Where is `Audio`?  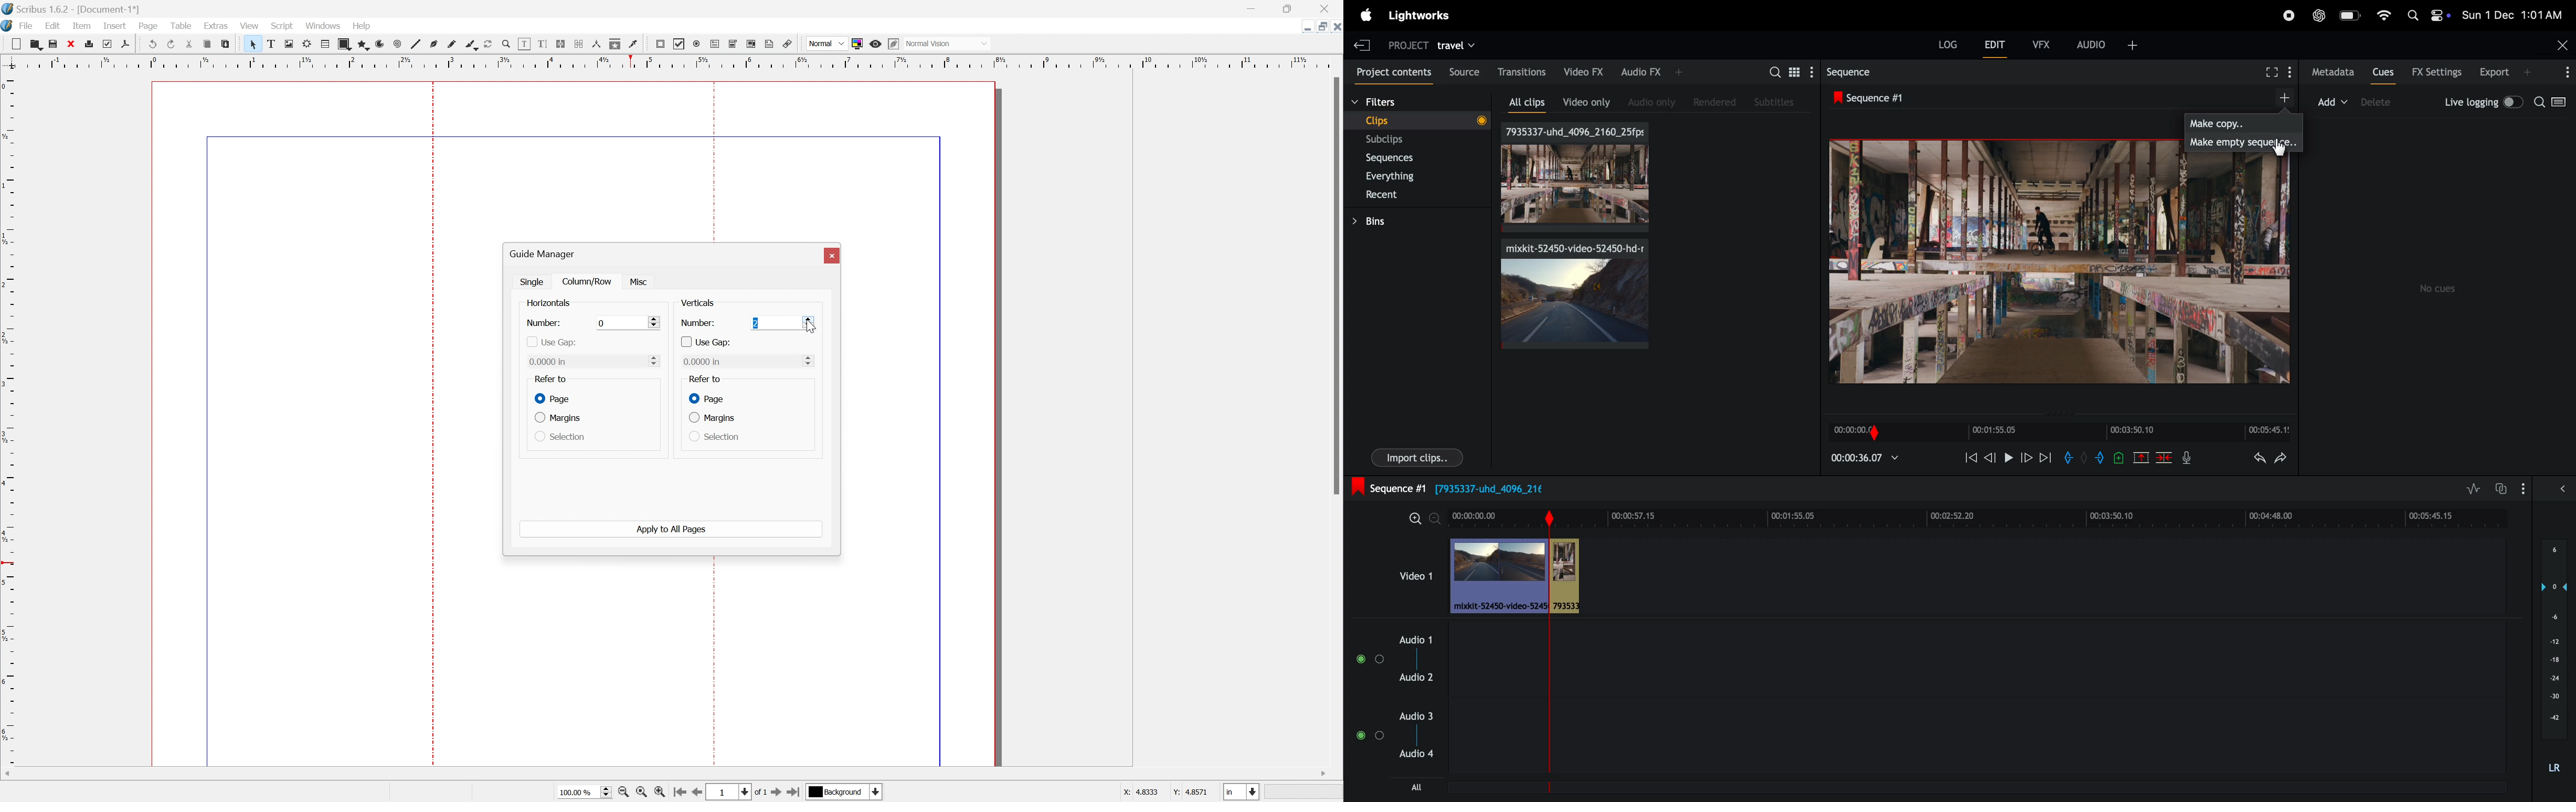
Audio is located at coordinates (1366, 659).